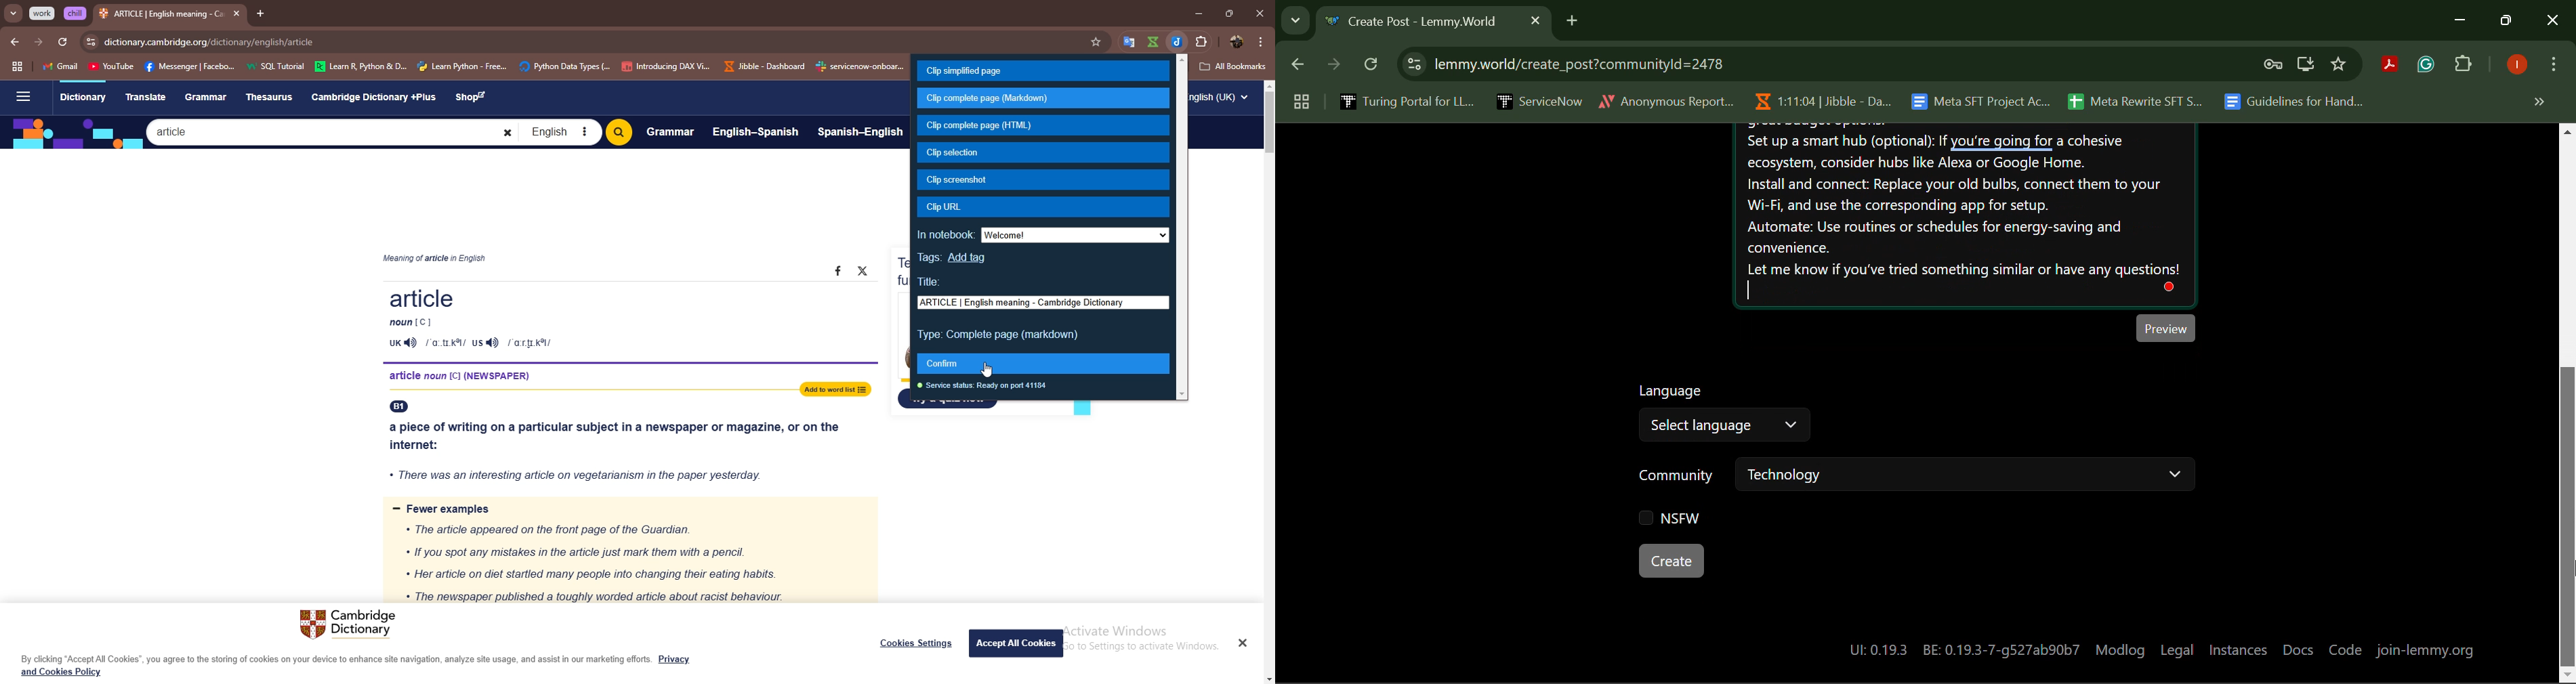 This screenshot has height=700, width=2576. What do you see at coordinates (1042, 302) in the screenshot?
I see `title` at bounding box center [1042, 302].